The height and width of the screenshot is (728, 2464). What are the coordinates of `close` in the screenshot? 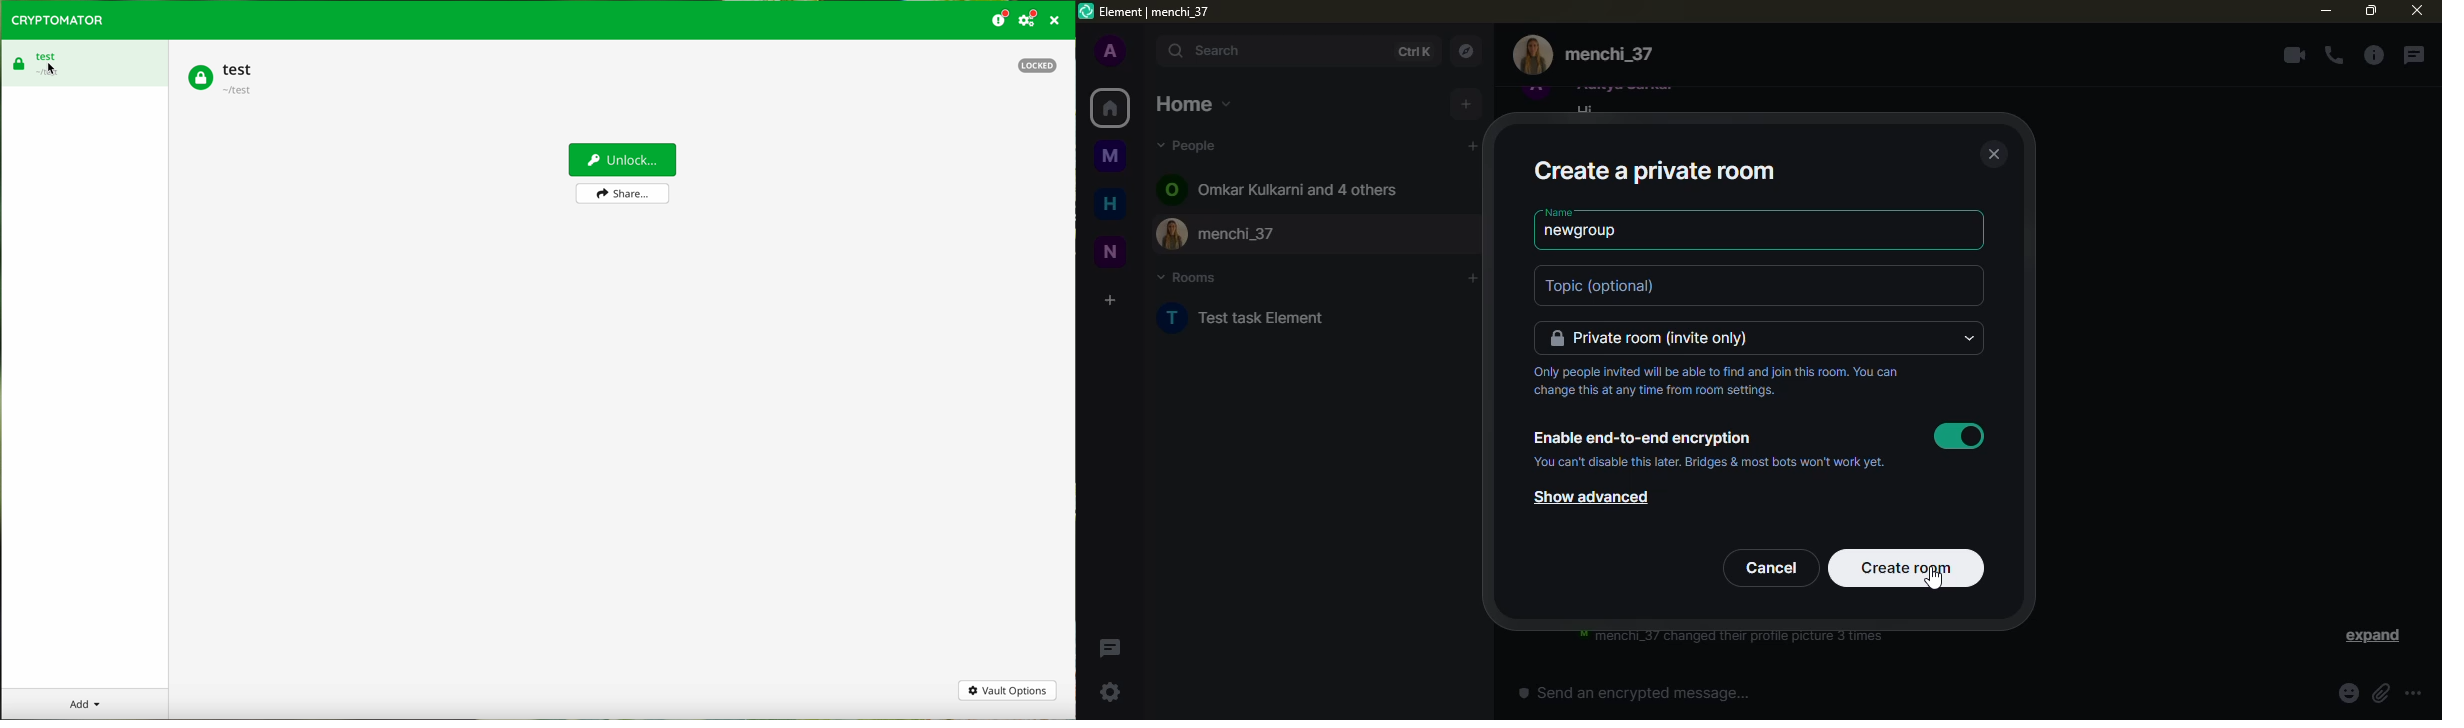 It's located at (2417, 10).